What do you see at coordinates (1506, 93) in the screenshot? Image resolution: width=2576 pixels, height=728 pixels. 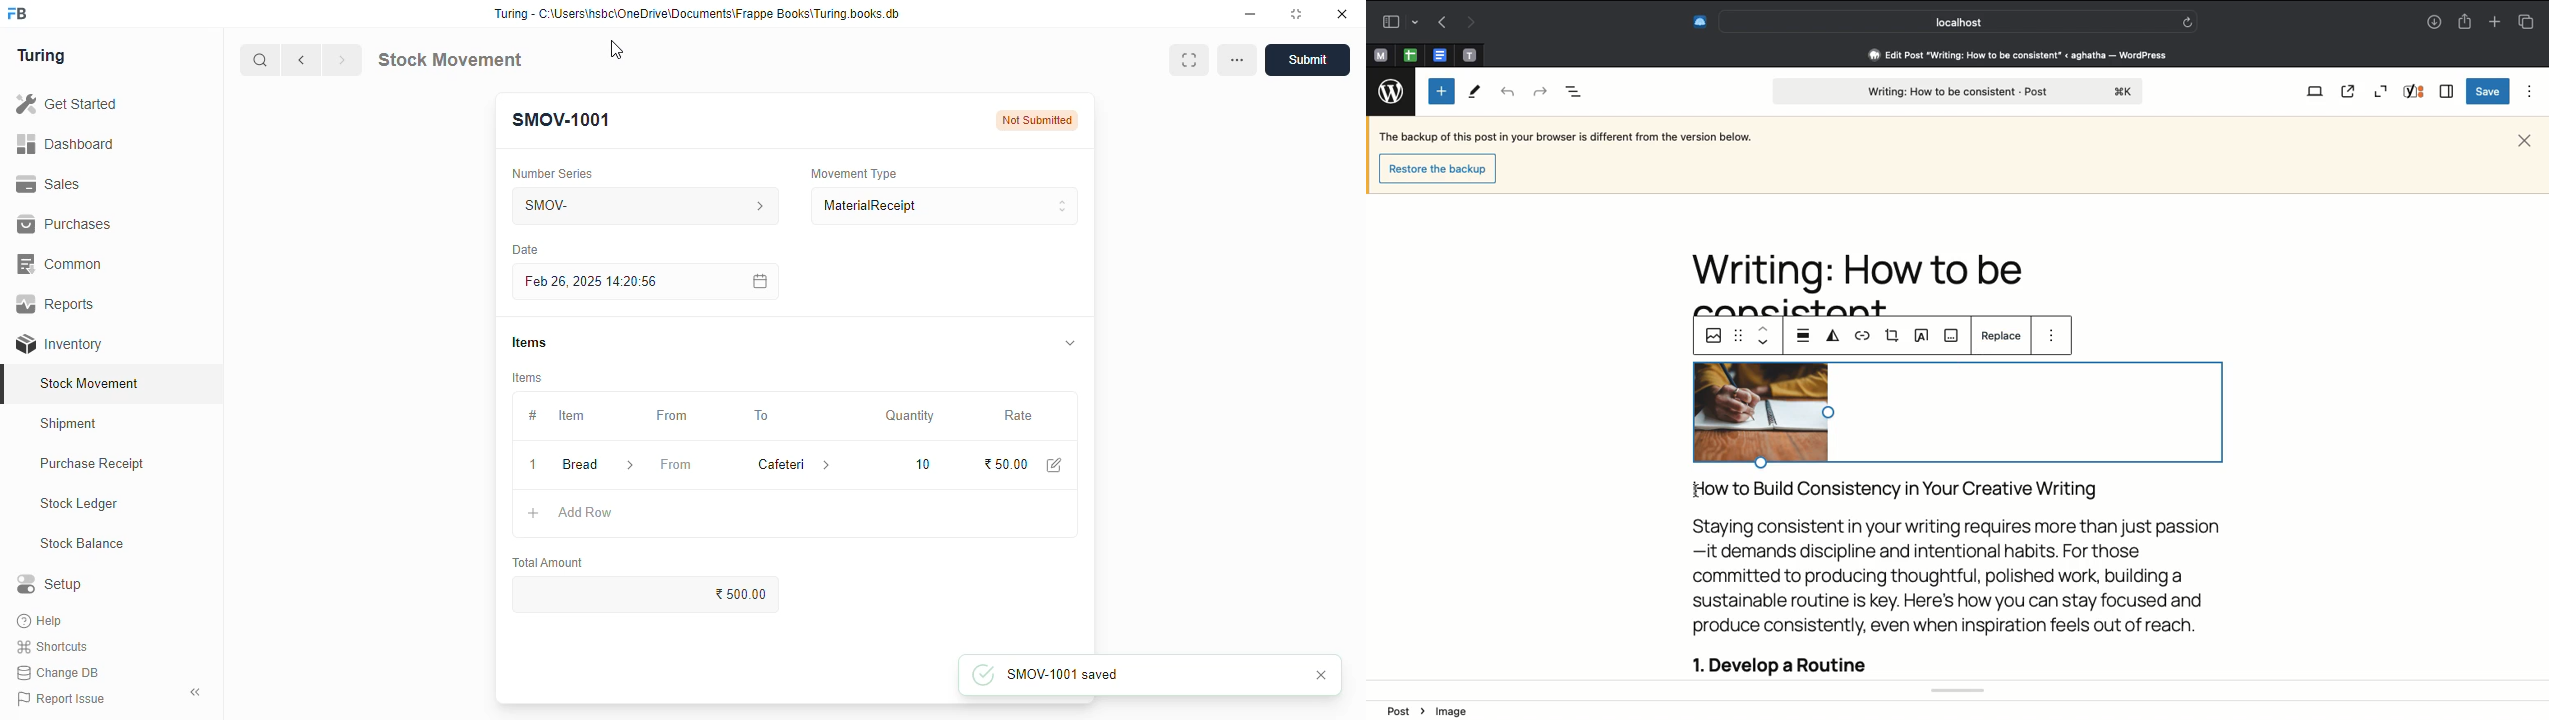 I see `Back` at bounding box center [1506, 93].